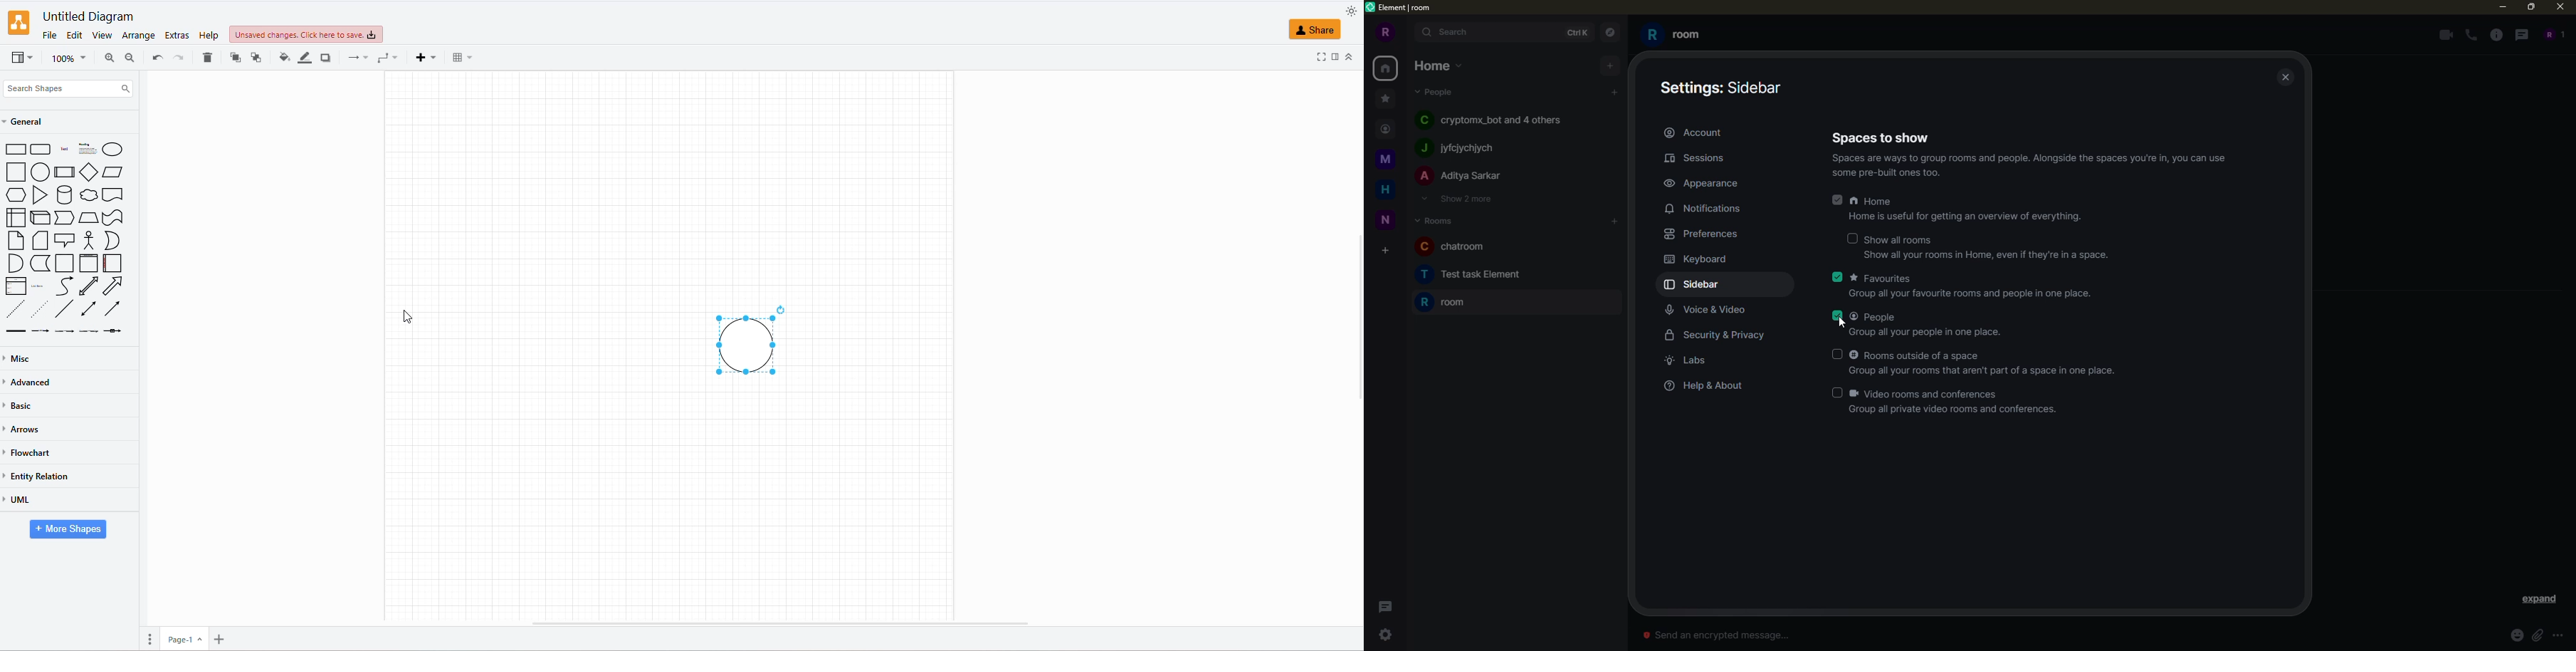 This screenshot has height=672, width=2576. What do you see at coordinates (87, 263) in the screenshot?
I see `CONTAINER` at bounding box center [87, 263].